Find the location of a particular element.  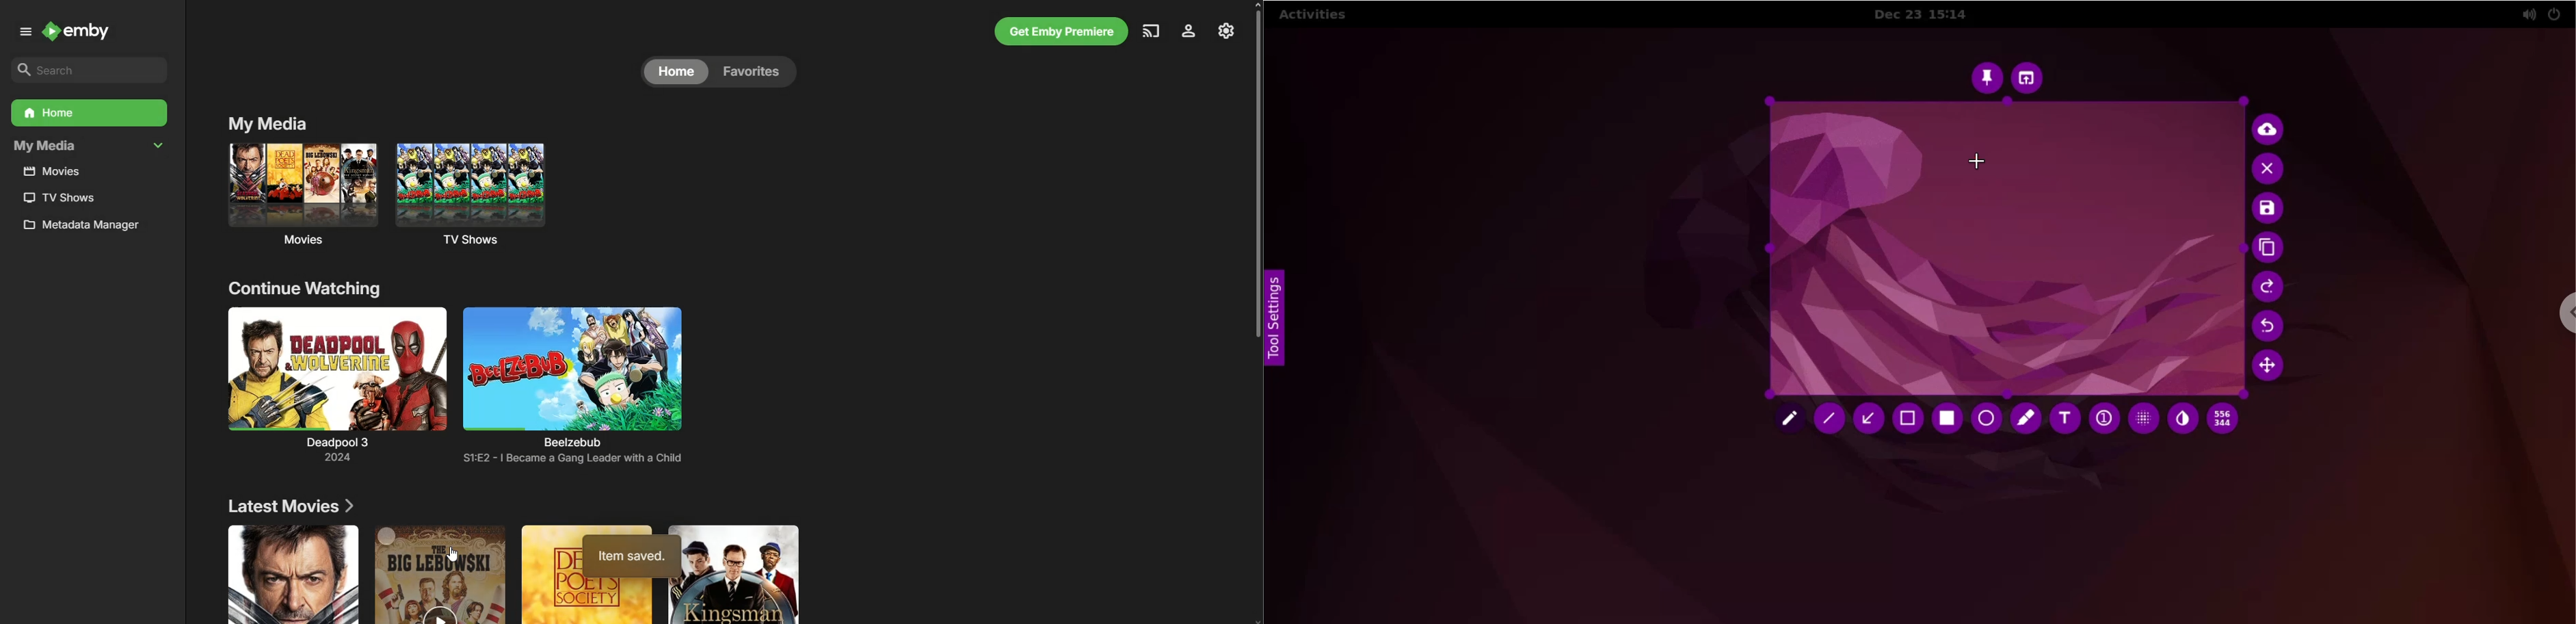

Search is located at coordinates (85, 69).